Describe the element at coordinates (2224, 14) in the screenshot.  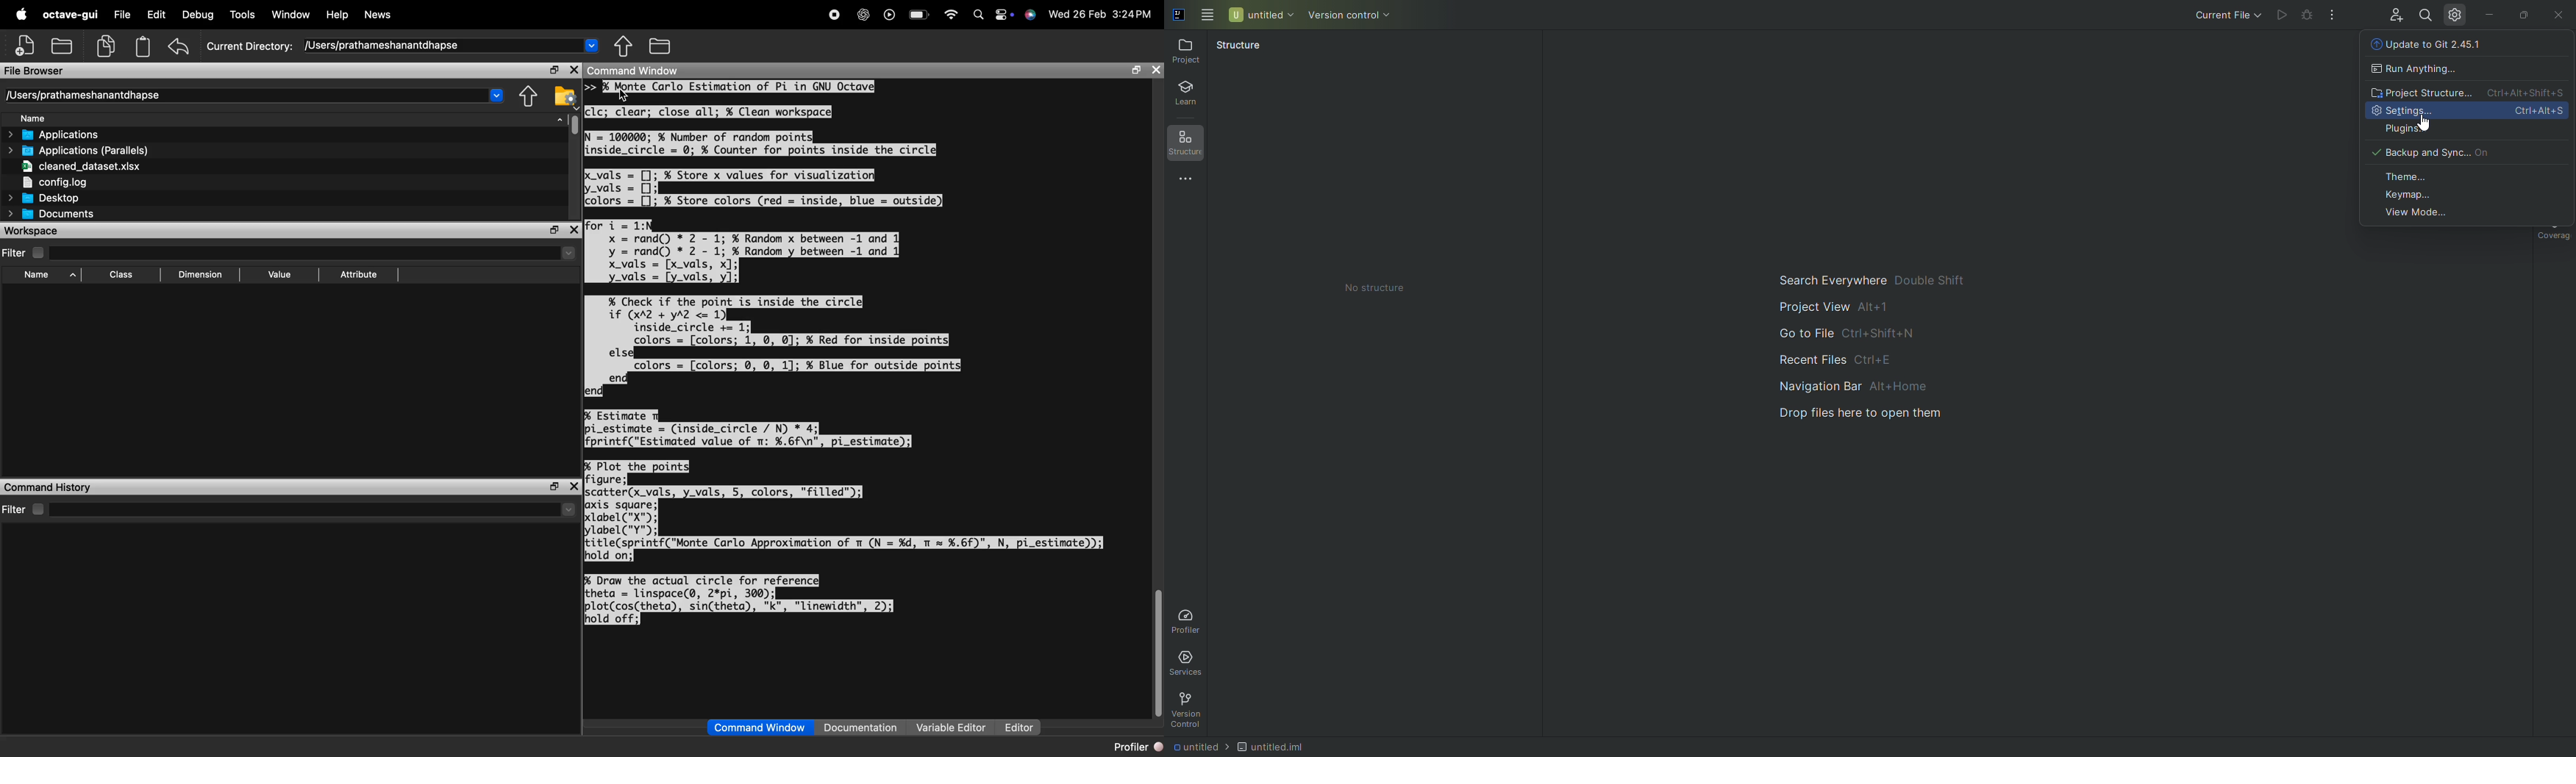
I see `Current file` at that location.